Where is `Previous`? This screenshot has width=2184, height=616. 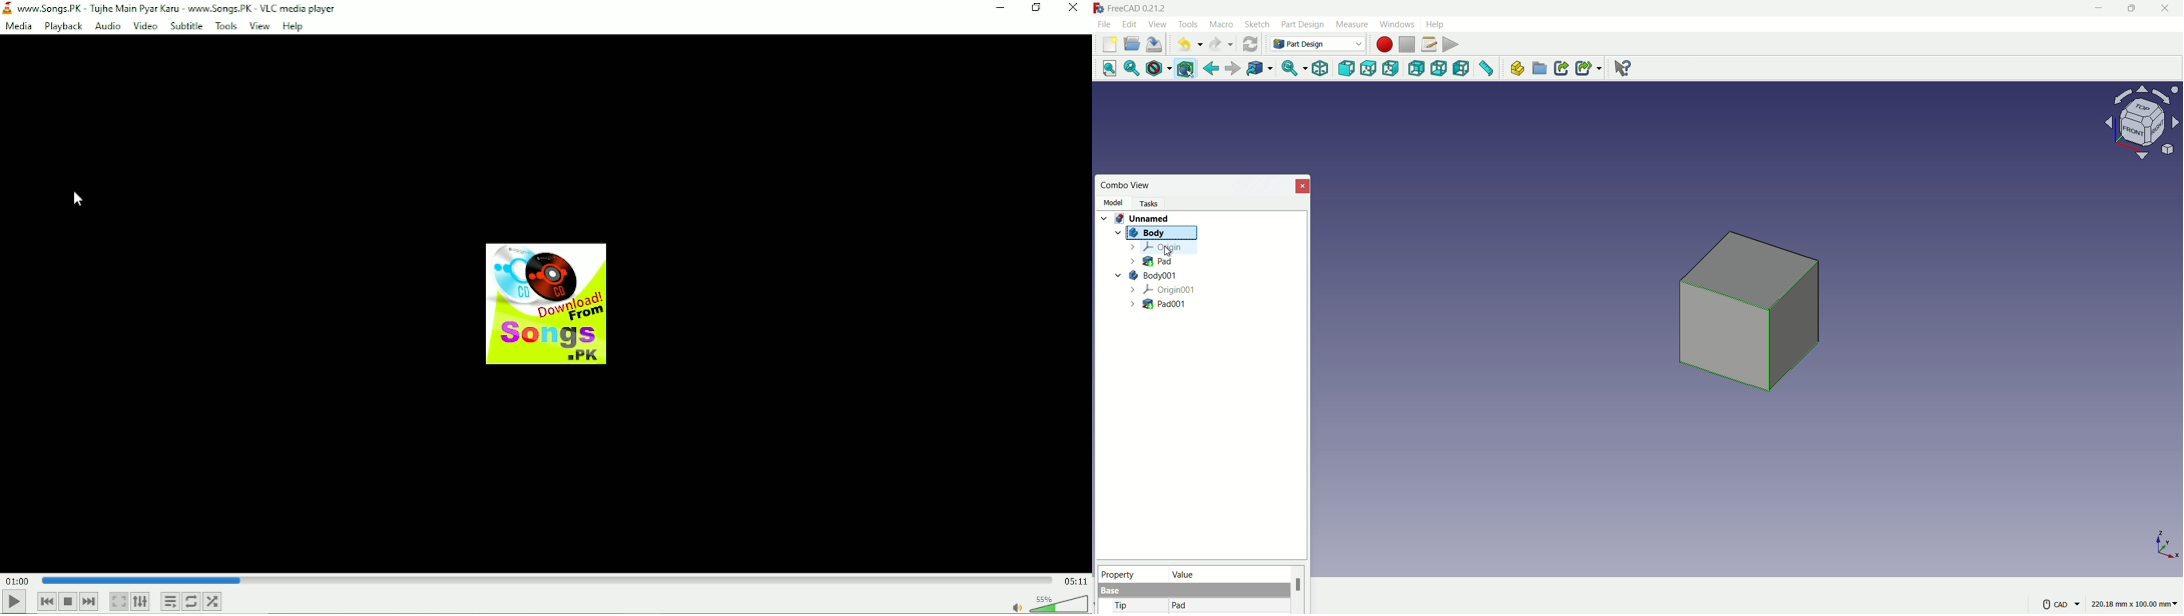 Previous is located at coordinates (47, 601).